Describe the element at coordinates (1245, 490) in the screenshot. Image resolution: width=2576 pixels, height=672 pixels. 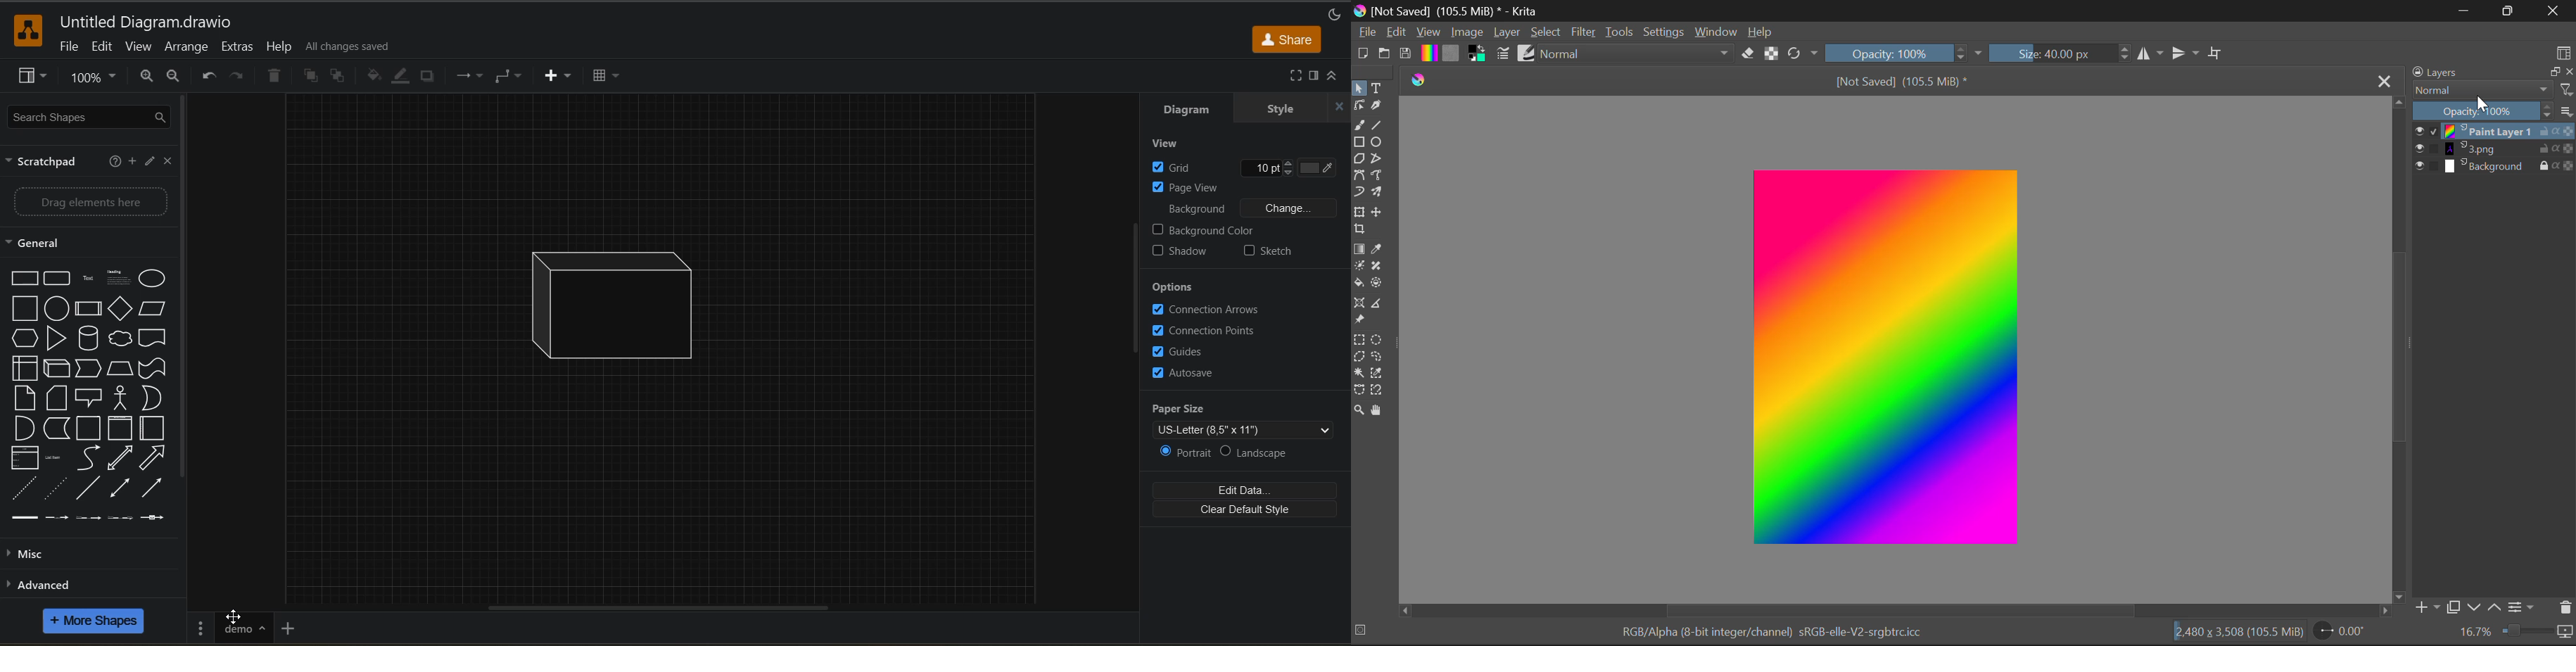
I see `edit data` at that location.